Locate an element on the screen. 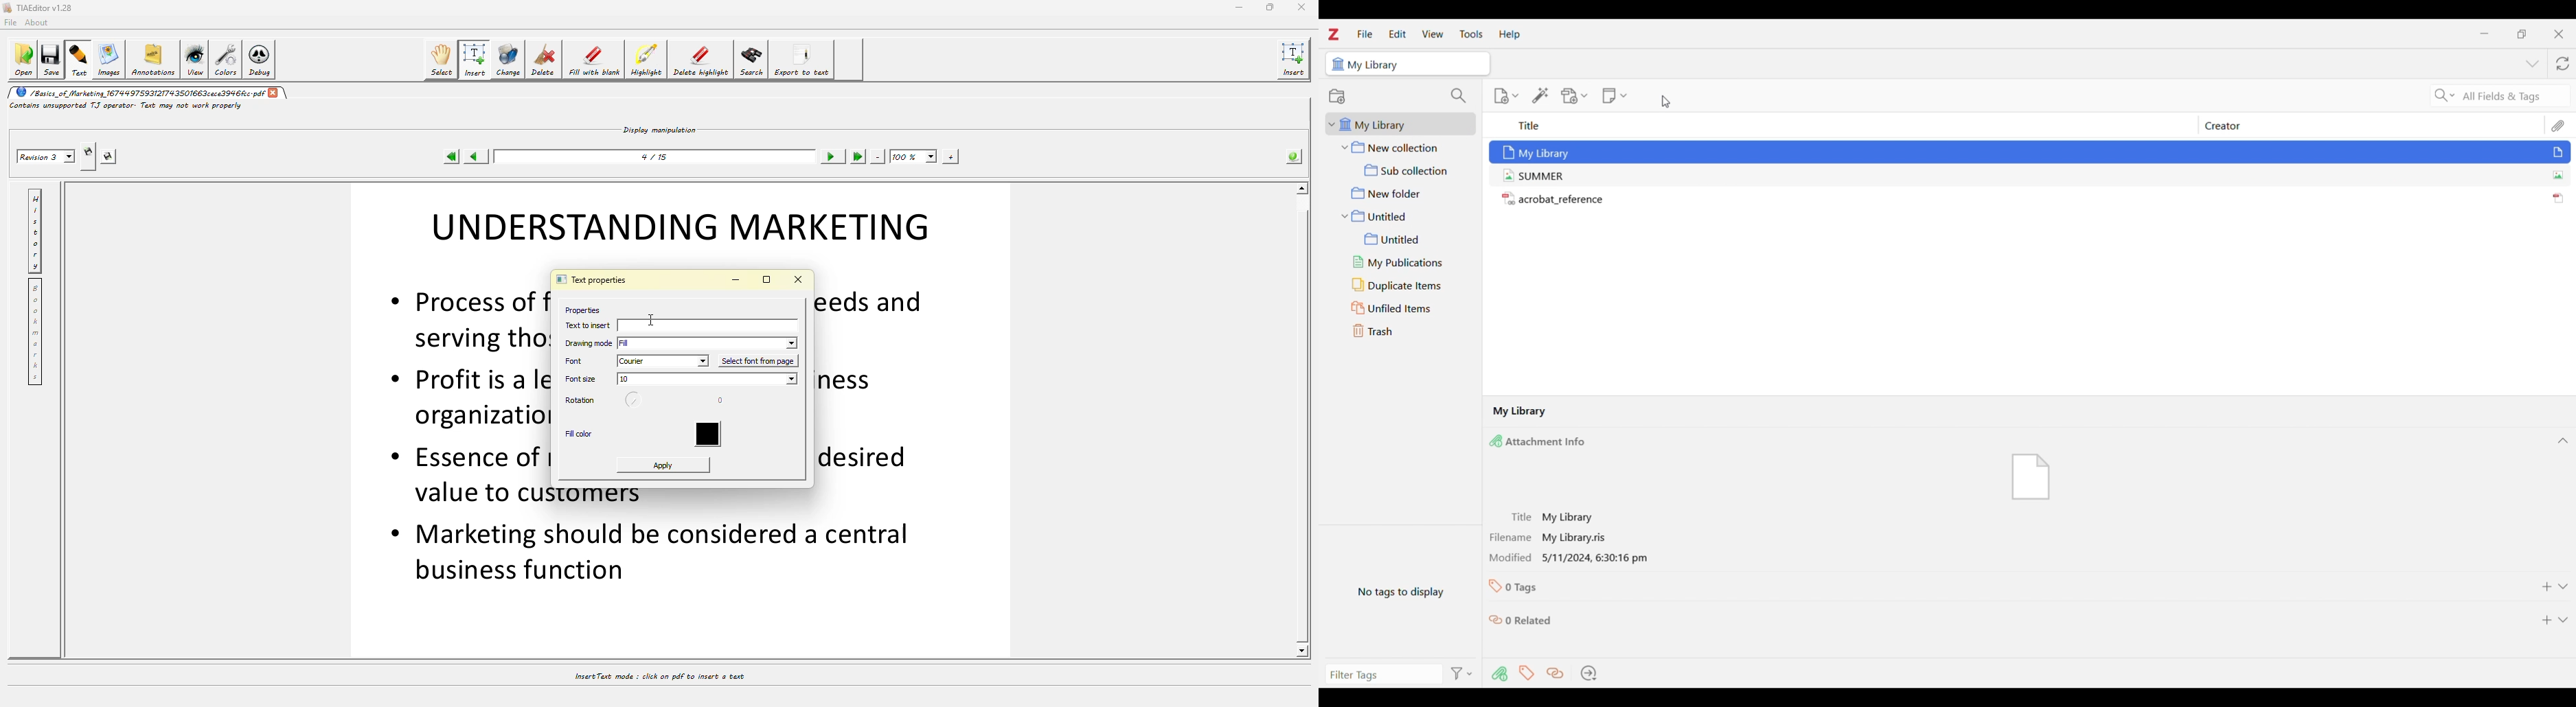 Image resolution: width=2576 pixels, height=728 pixels. Add new collection is located at coordinates (1337, 96).